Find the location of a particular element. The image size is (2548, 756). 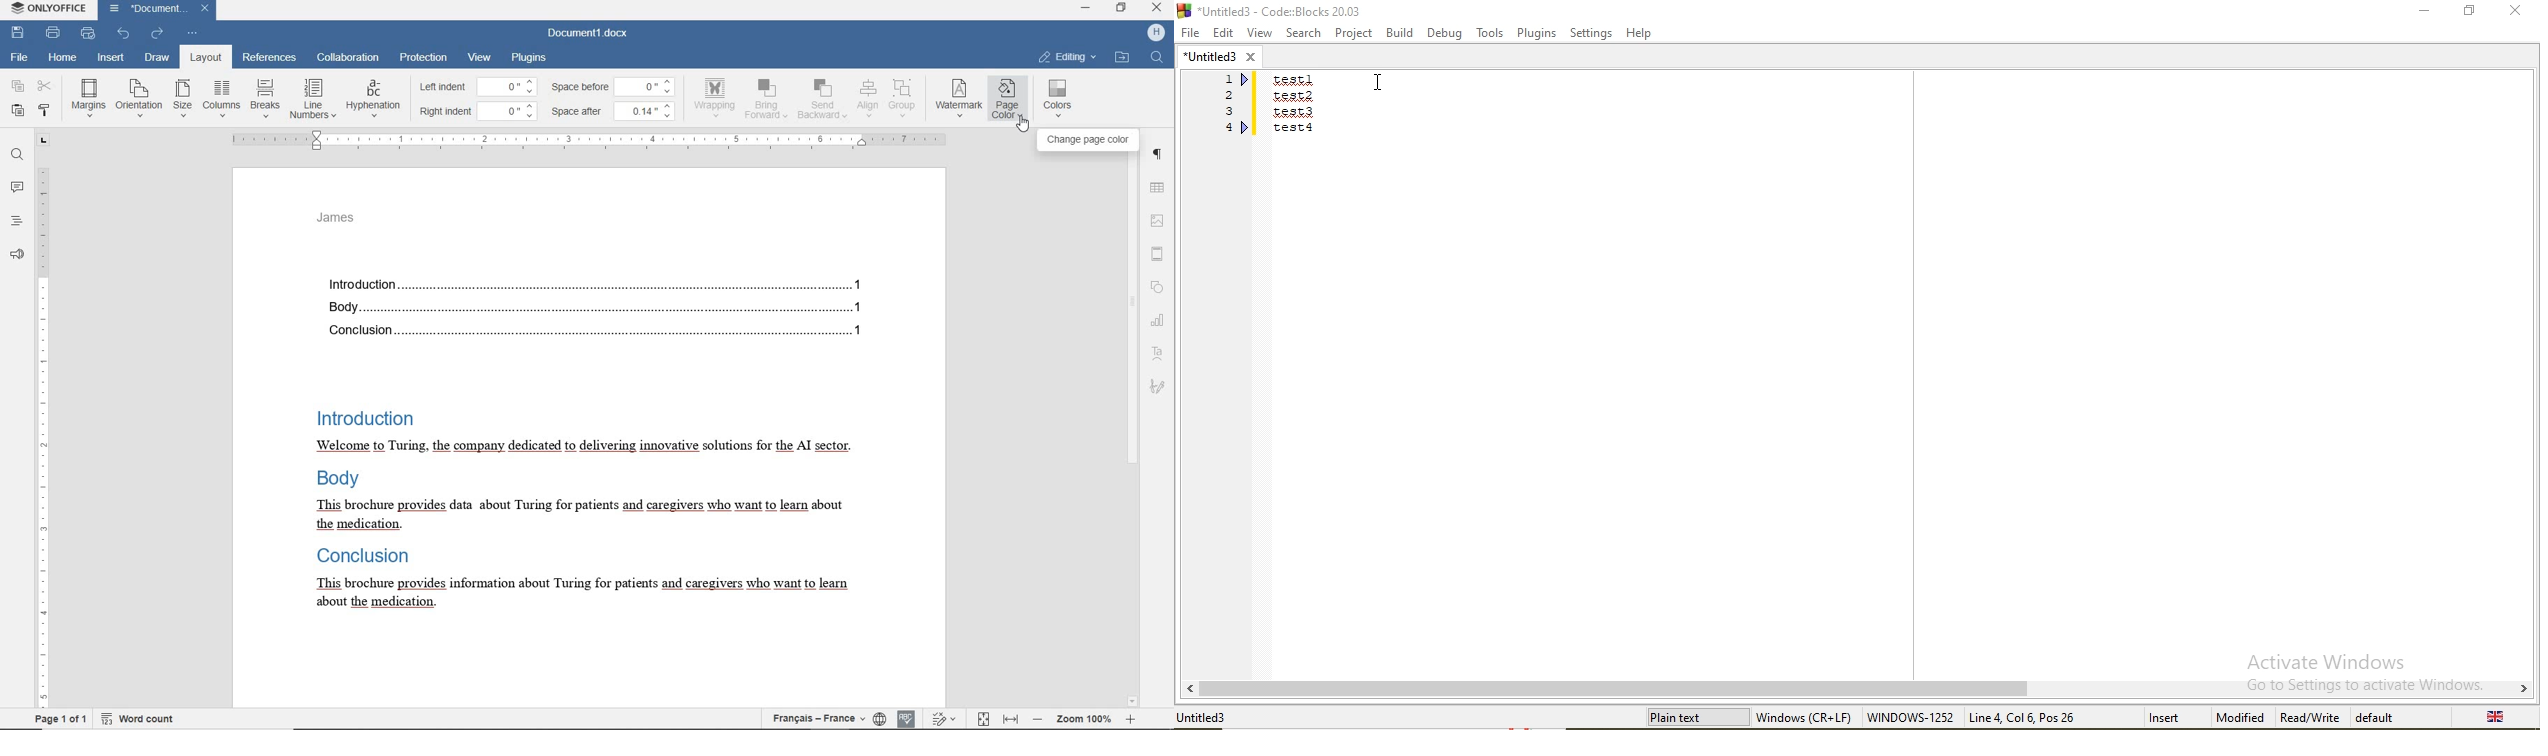

modified is located at coordinates (2239, 718).